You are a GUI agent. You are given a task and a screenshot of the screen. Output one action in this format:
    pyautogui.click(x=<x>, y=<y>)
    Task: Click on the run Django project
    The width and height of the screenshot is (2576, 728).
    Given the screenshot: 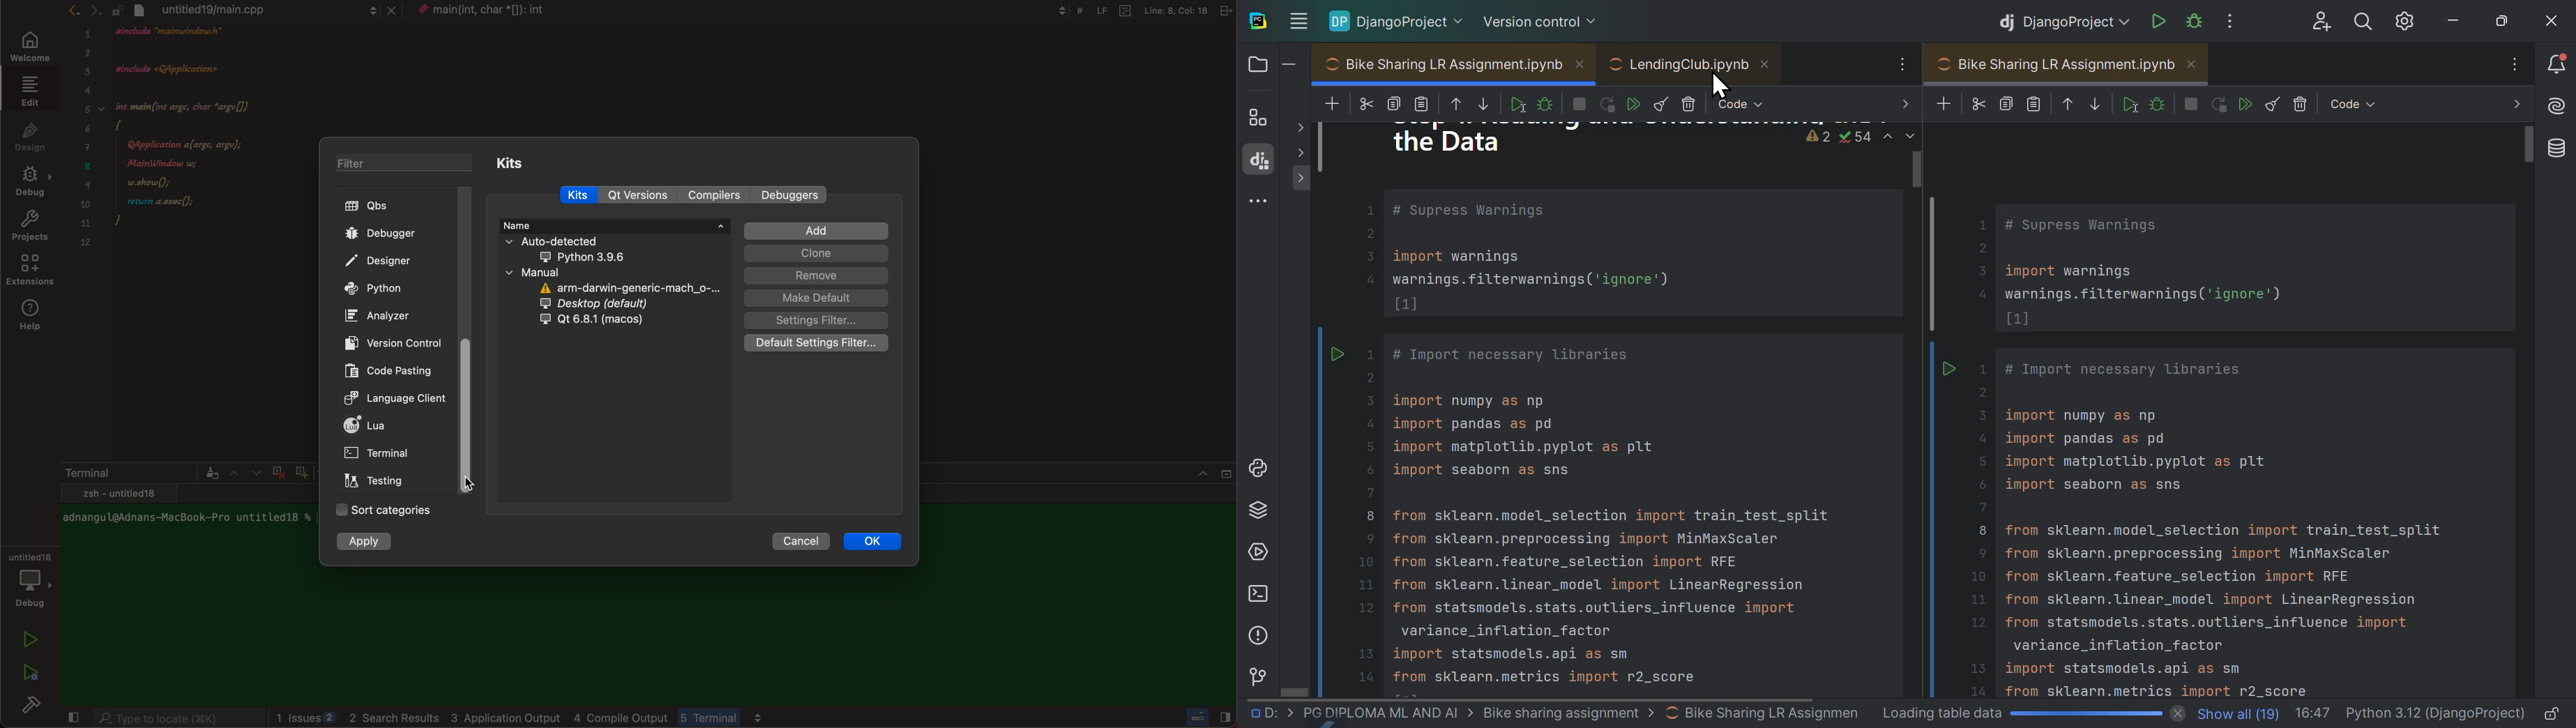 What is the action you would take?
    pyautogui.click(x=2155, y=17)
    